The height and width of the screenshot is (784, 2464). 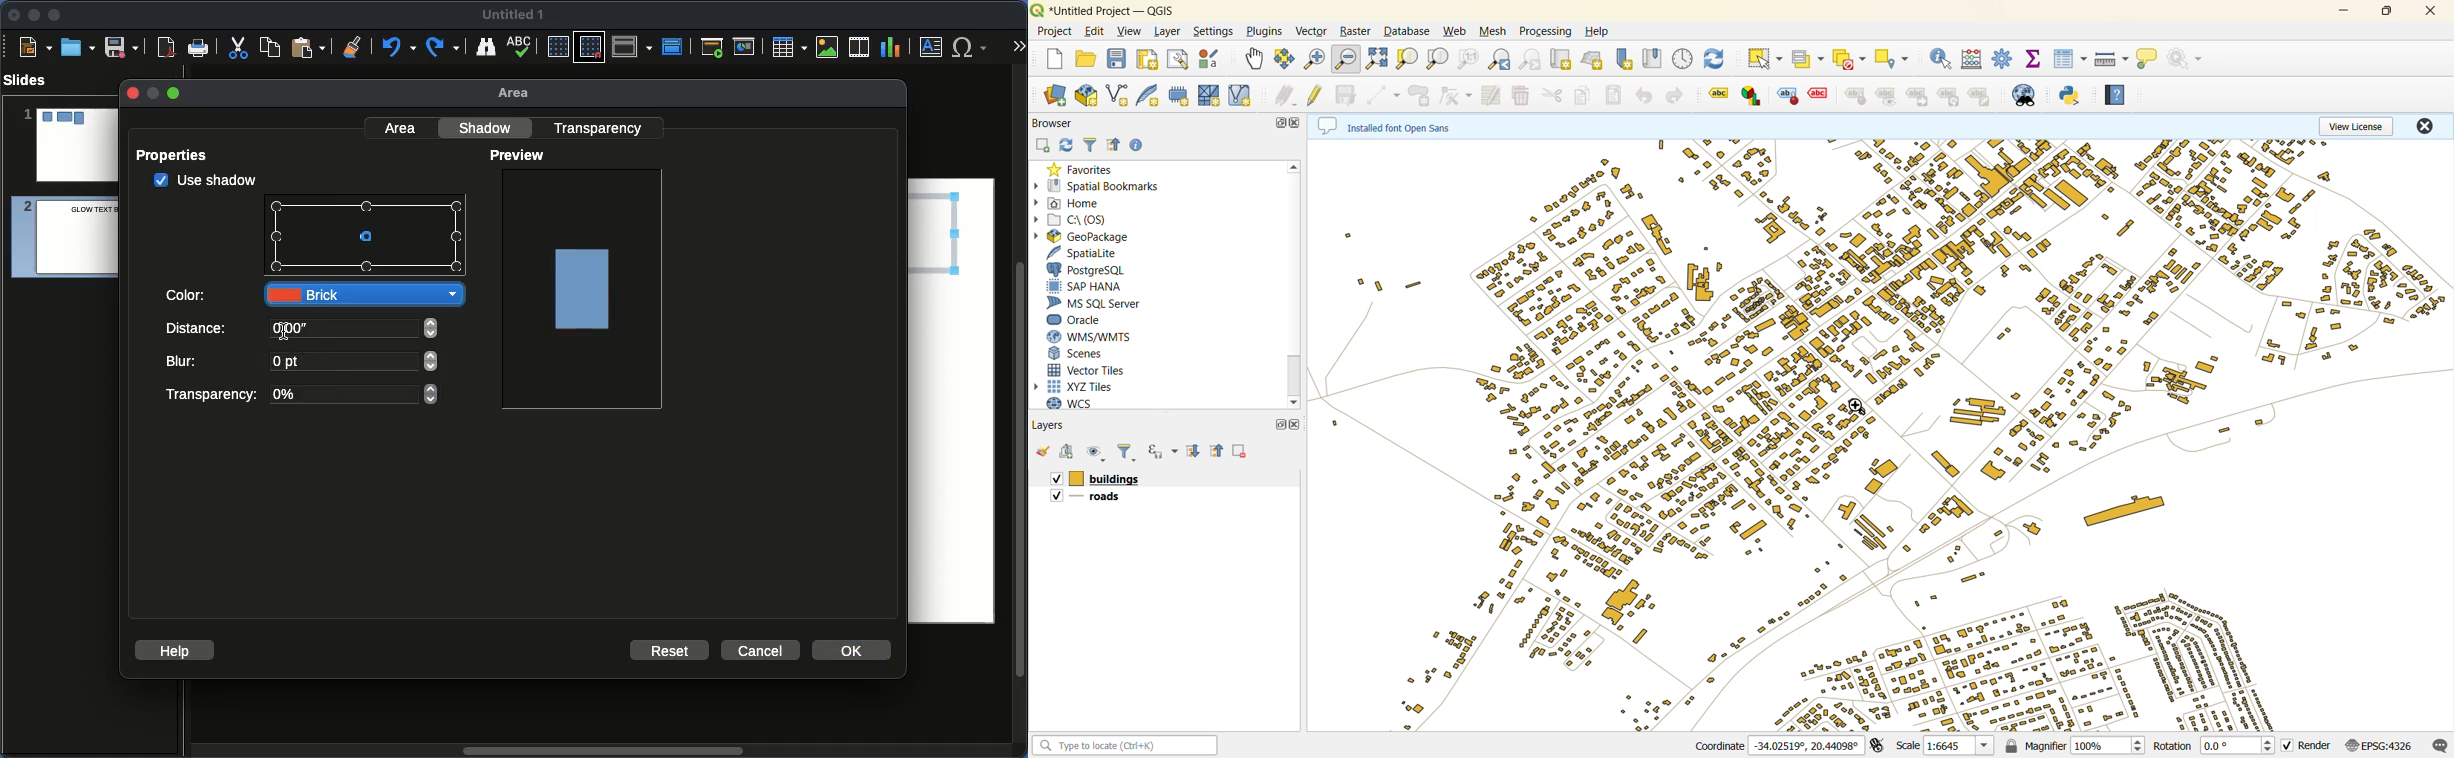 What do you see at coordinates (1127, 747) in the screenshot?
I see `status bar` at bounding box center [1127, 747].